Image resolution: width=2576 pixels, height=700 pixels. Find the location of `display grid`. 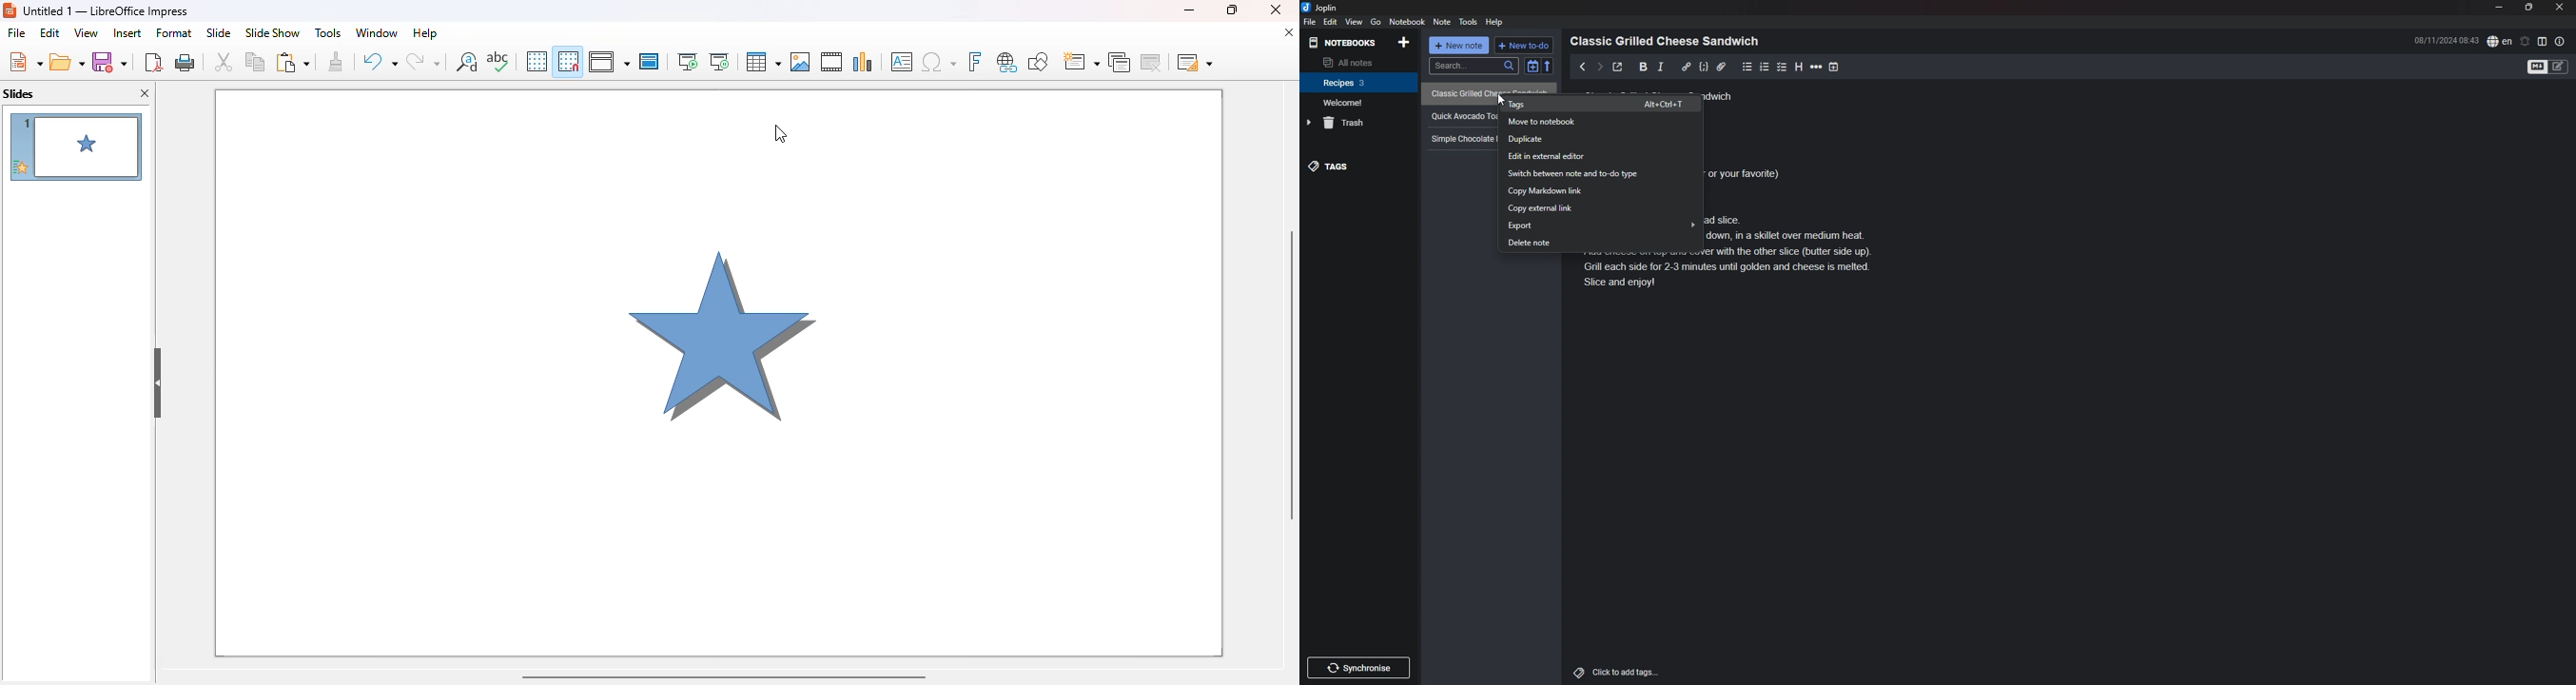

display grid is located at coordinates (537, 61).